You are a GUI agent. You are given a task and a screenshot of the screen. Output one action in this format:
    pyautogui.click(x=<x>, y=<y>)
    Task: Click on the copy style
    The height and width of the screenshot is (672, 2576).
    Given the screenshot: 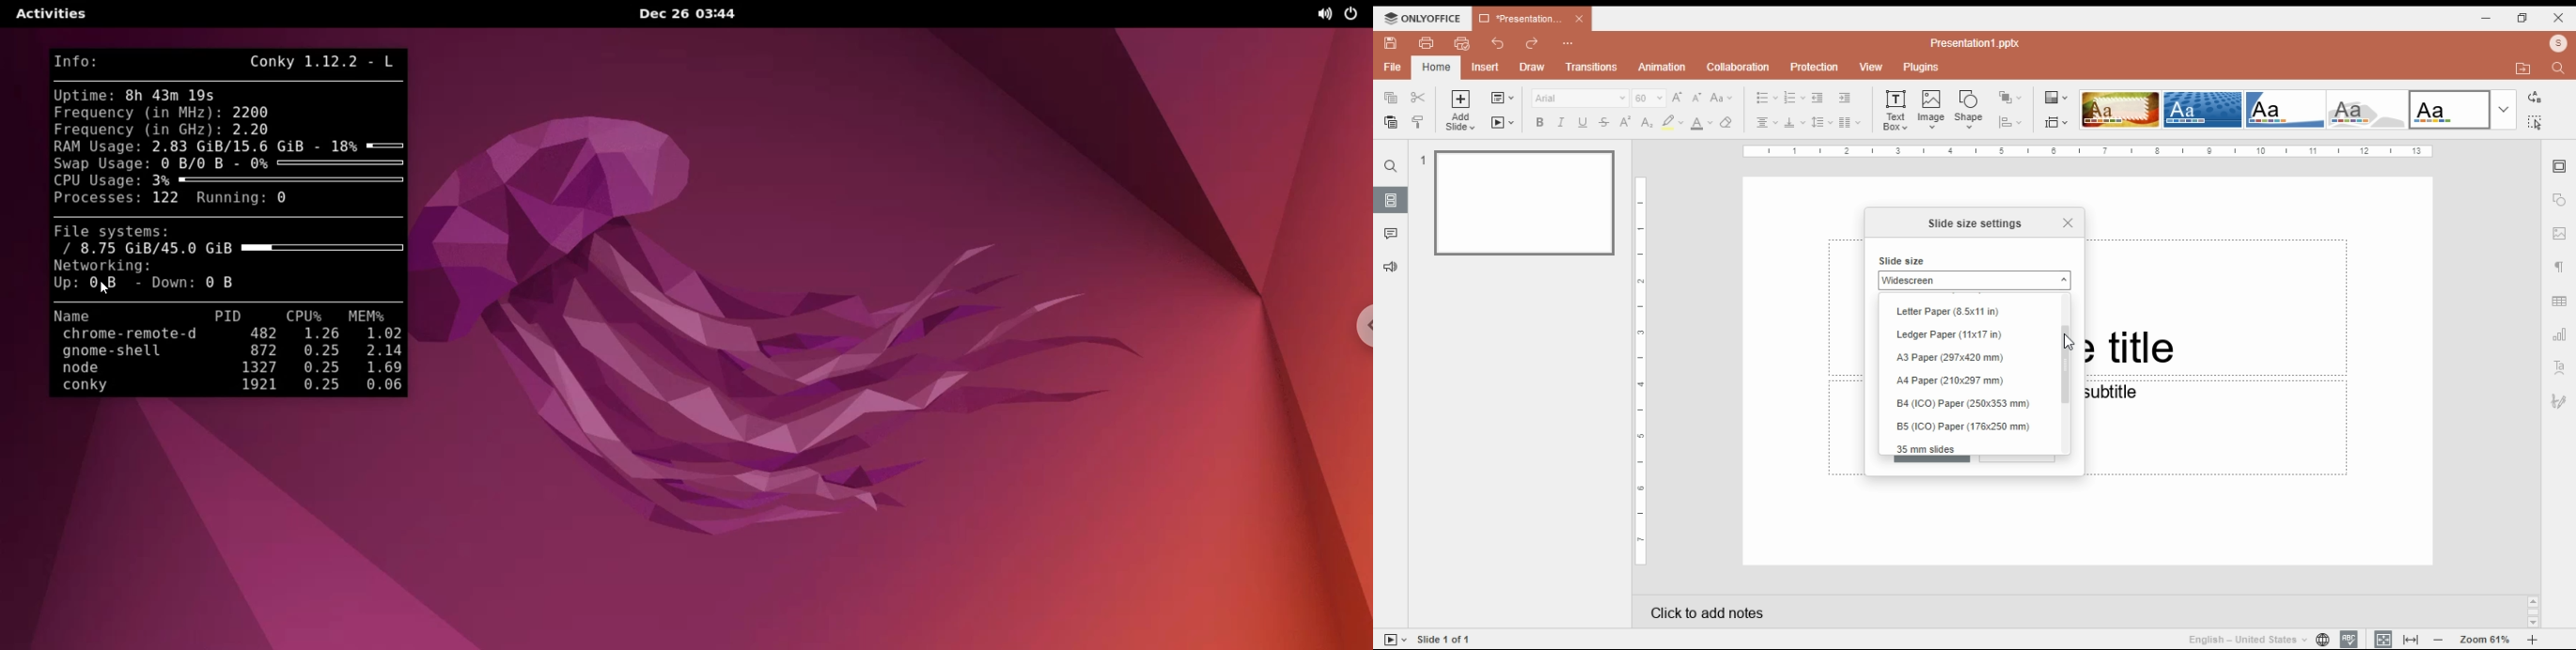 What is the action you would take?
    pyautogui.click(x=1420, y=121)
    